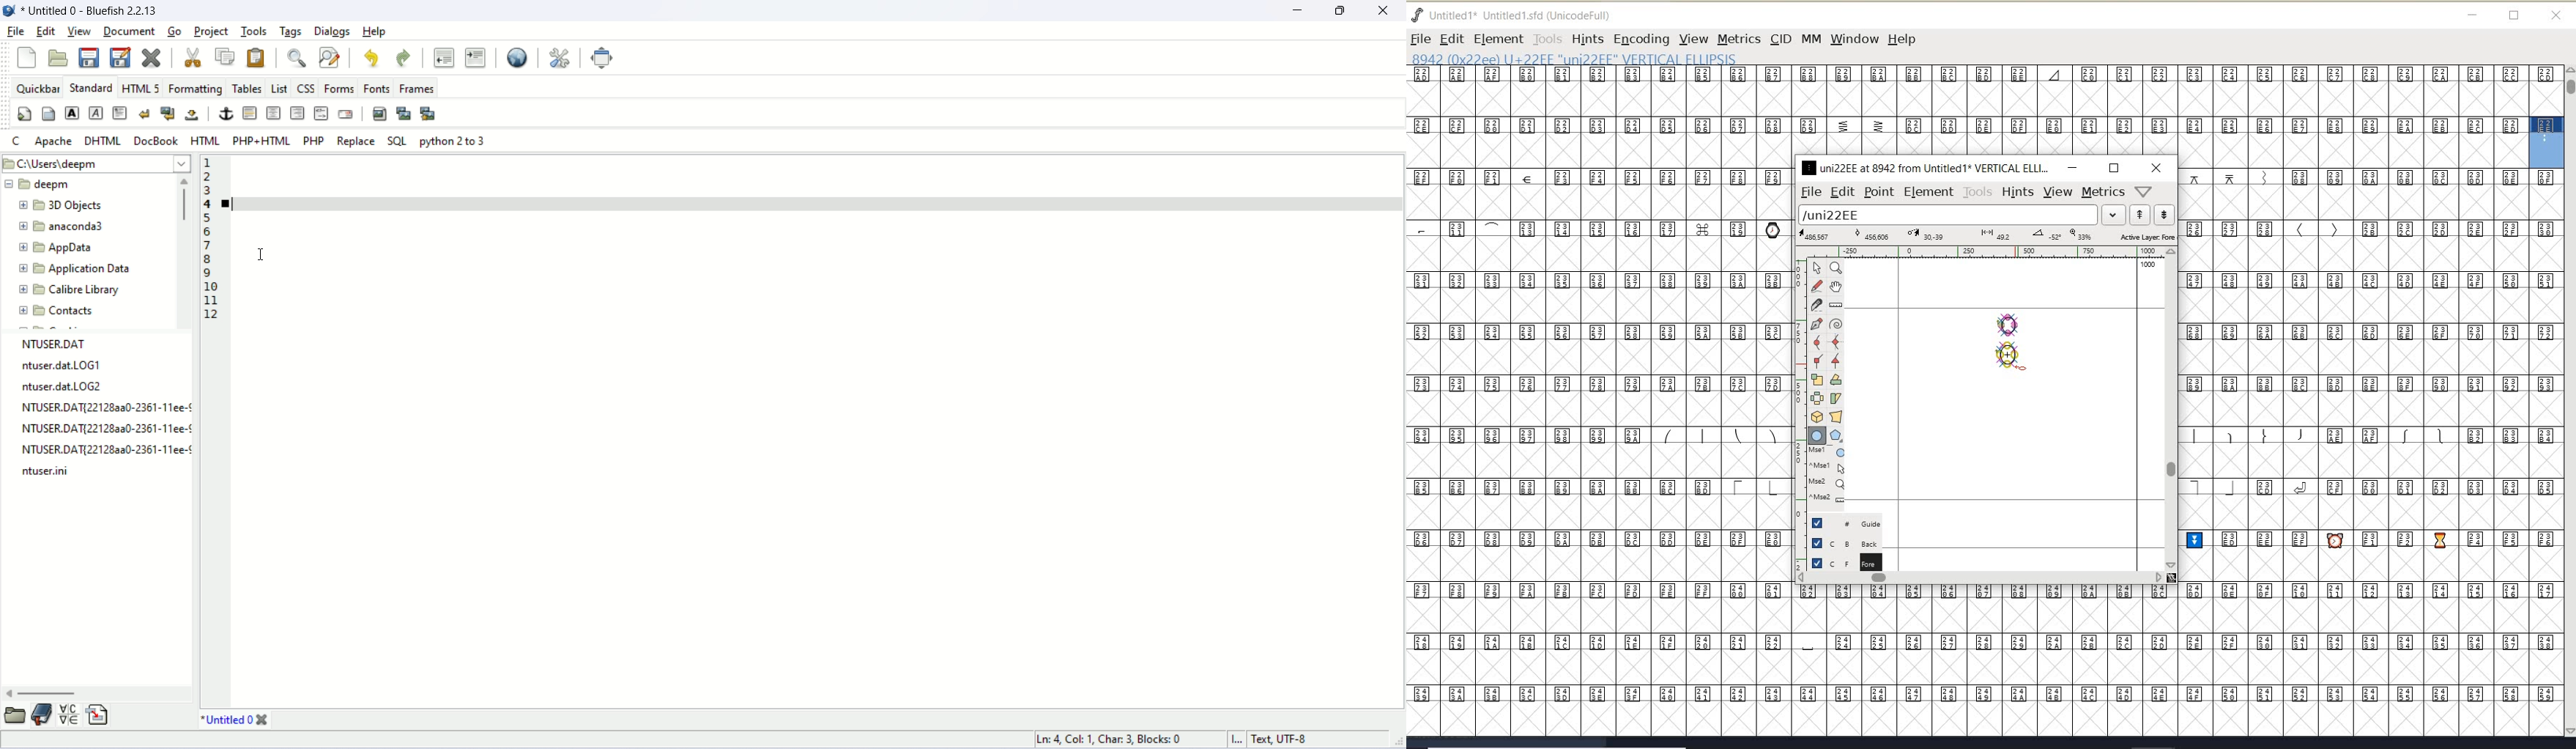 Image resolution: width=2576 pixels, height=756 pixels. Describe the element at coordinates (327, 56) in the screenshot. I see `find and replace` at that location.